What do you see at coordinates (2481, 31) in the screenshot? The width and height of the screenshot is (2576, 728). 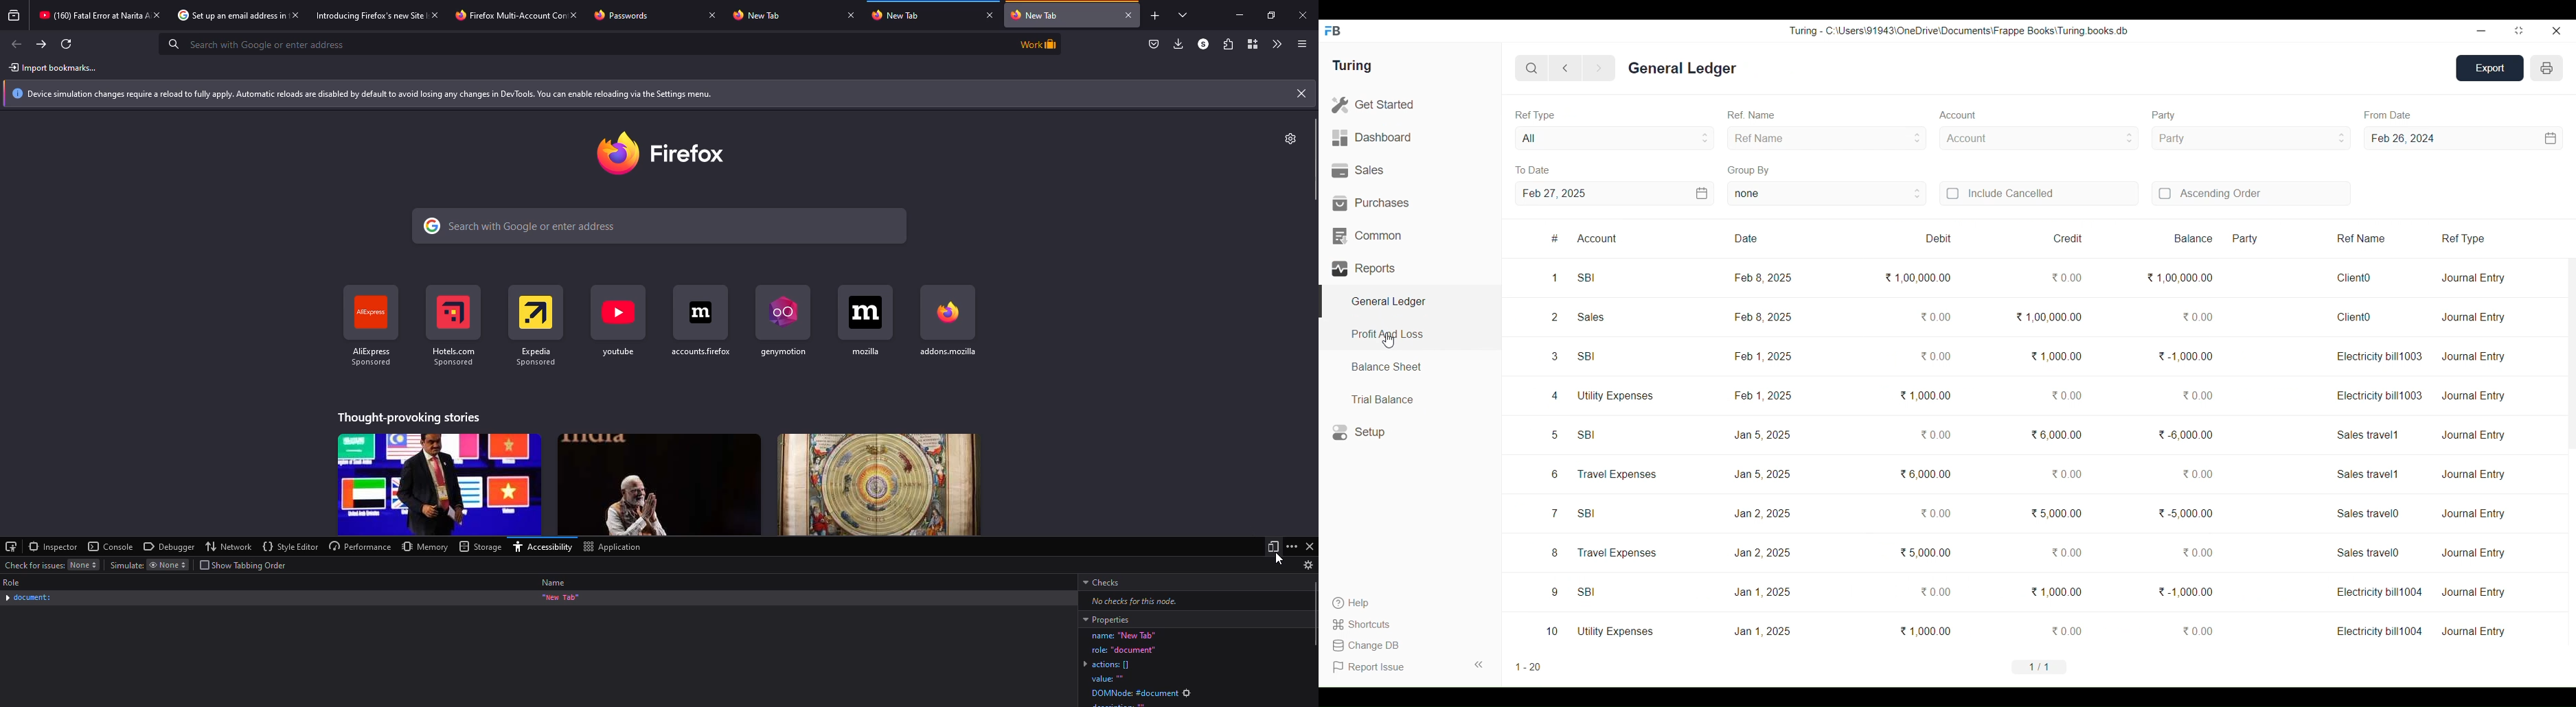 I see `Minimize` at bounding box center [2481, 31].